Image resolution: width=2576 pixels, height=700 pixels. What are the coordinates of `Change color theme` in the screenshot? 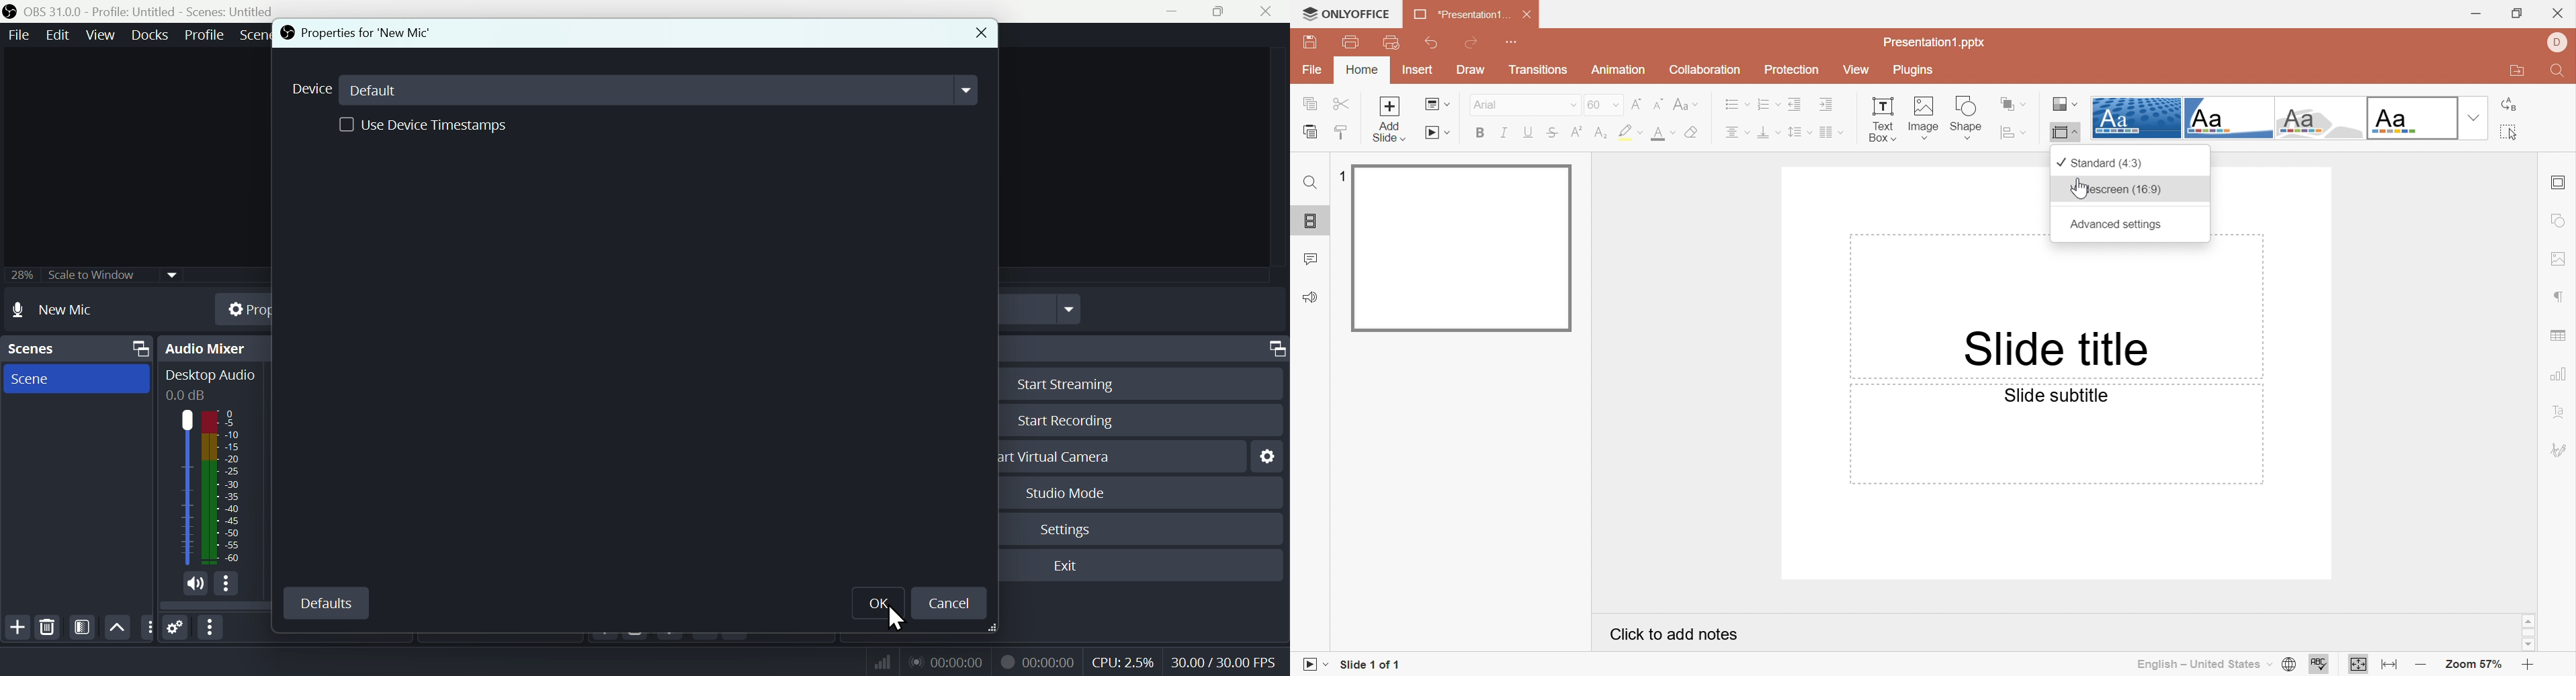 It's located at (2065, 105).